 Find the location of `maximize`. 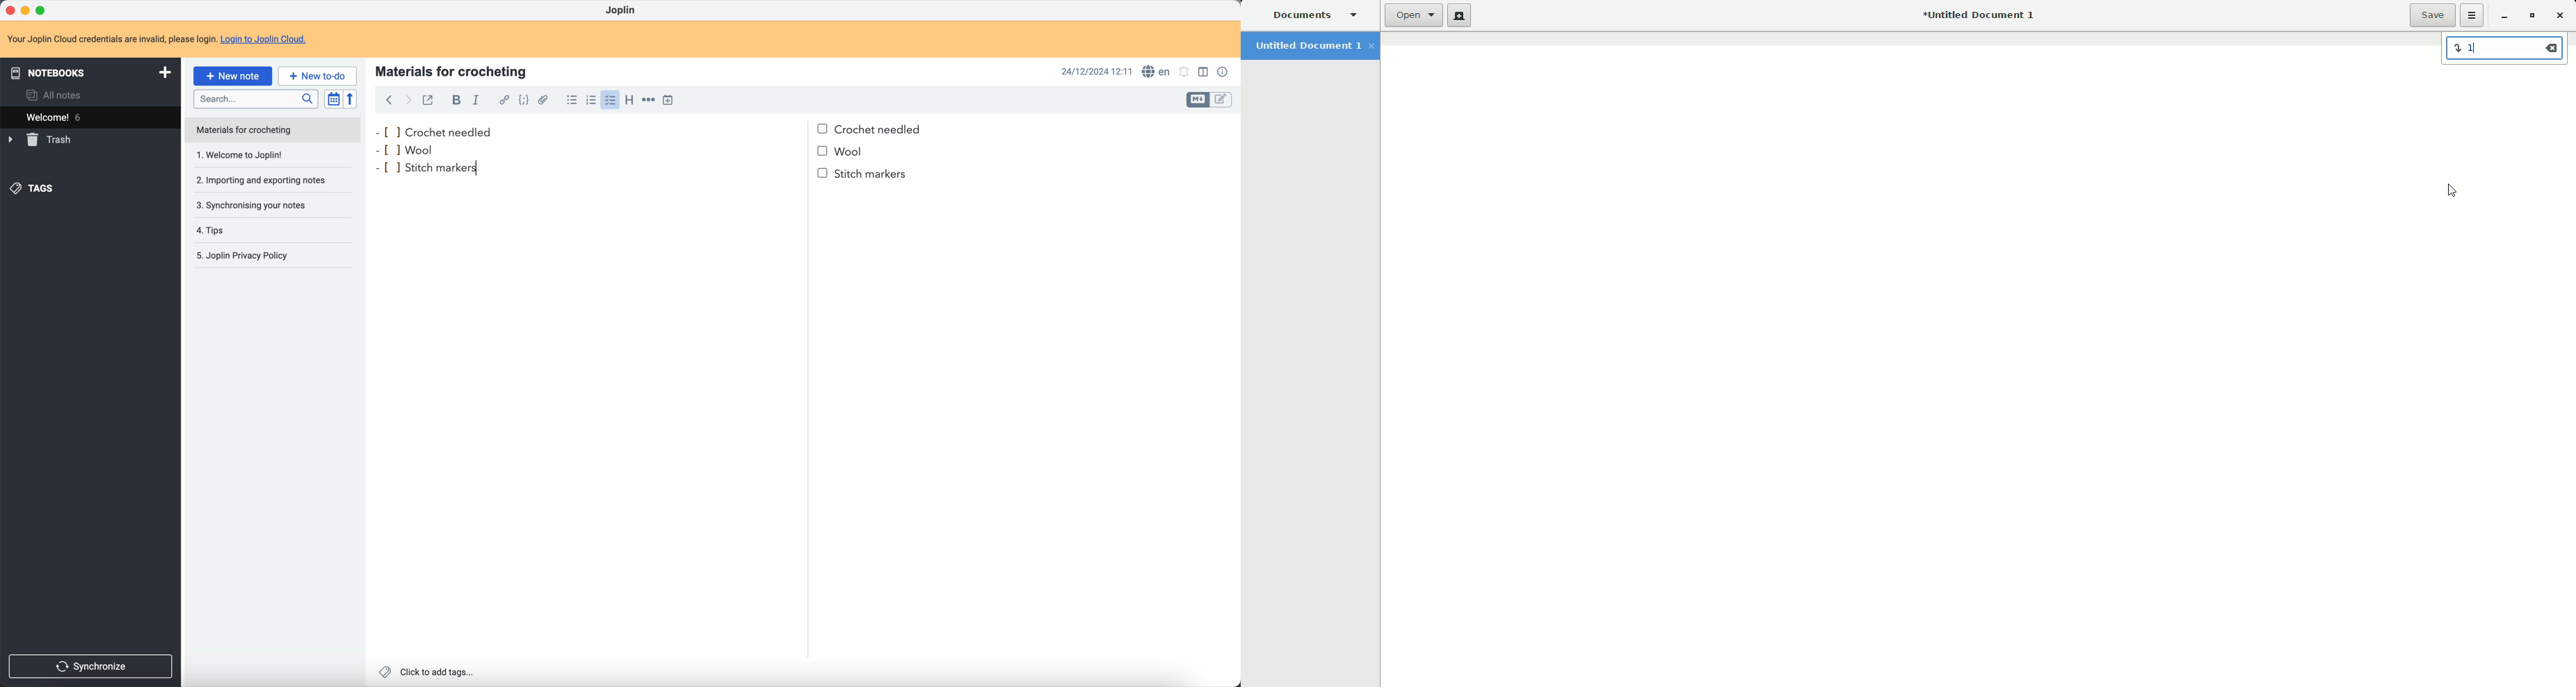

maximize is located at coordinates (43, 11).